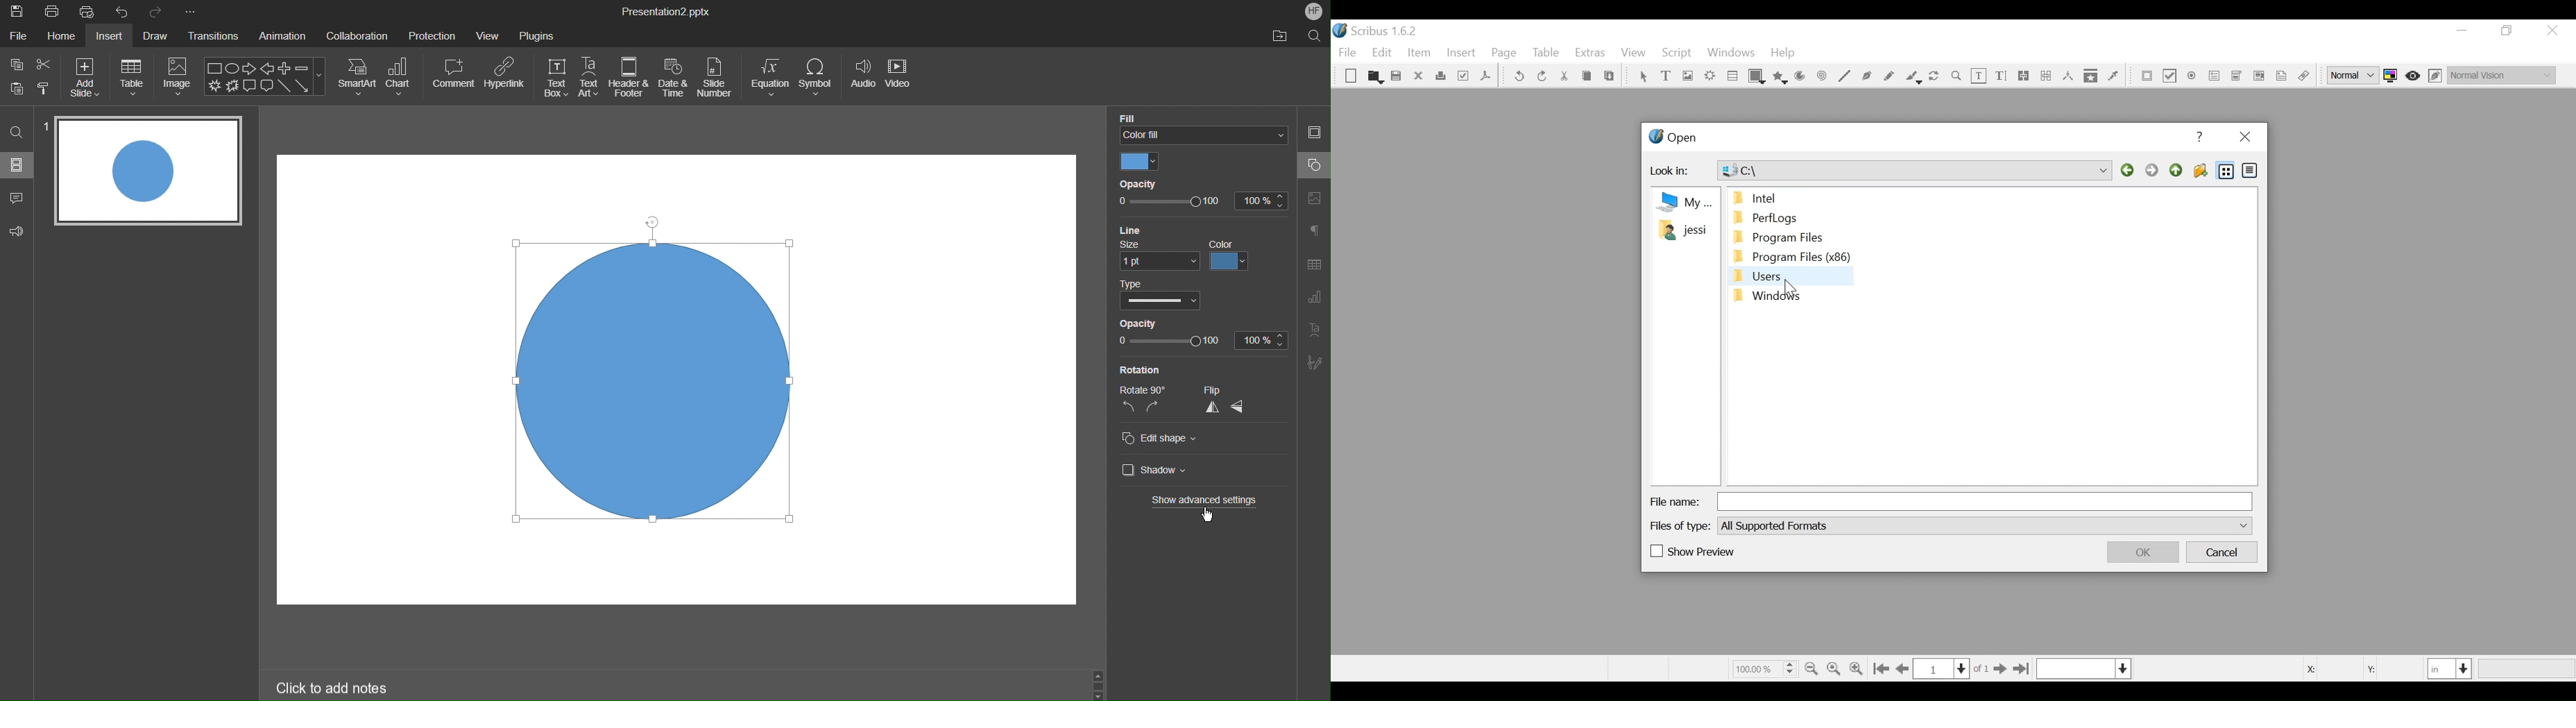 Image resolution: width=2576 pixels, height=728 pixels. I want to click on Open, so click(1672, 139).